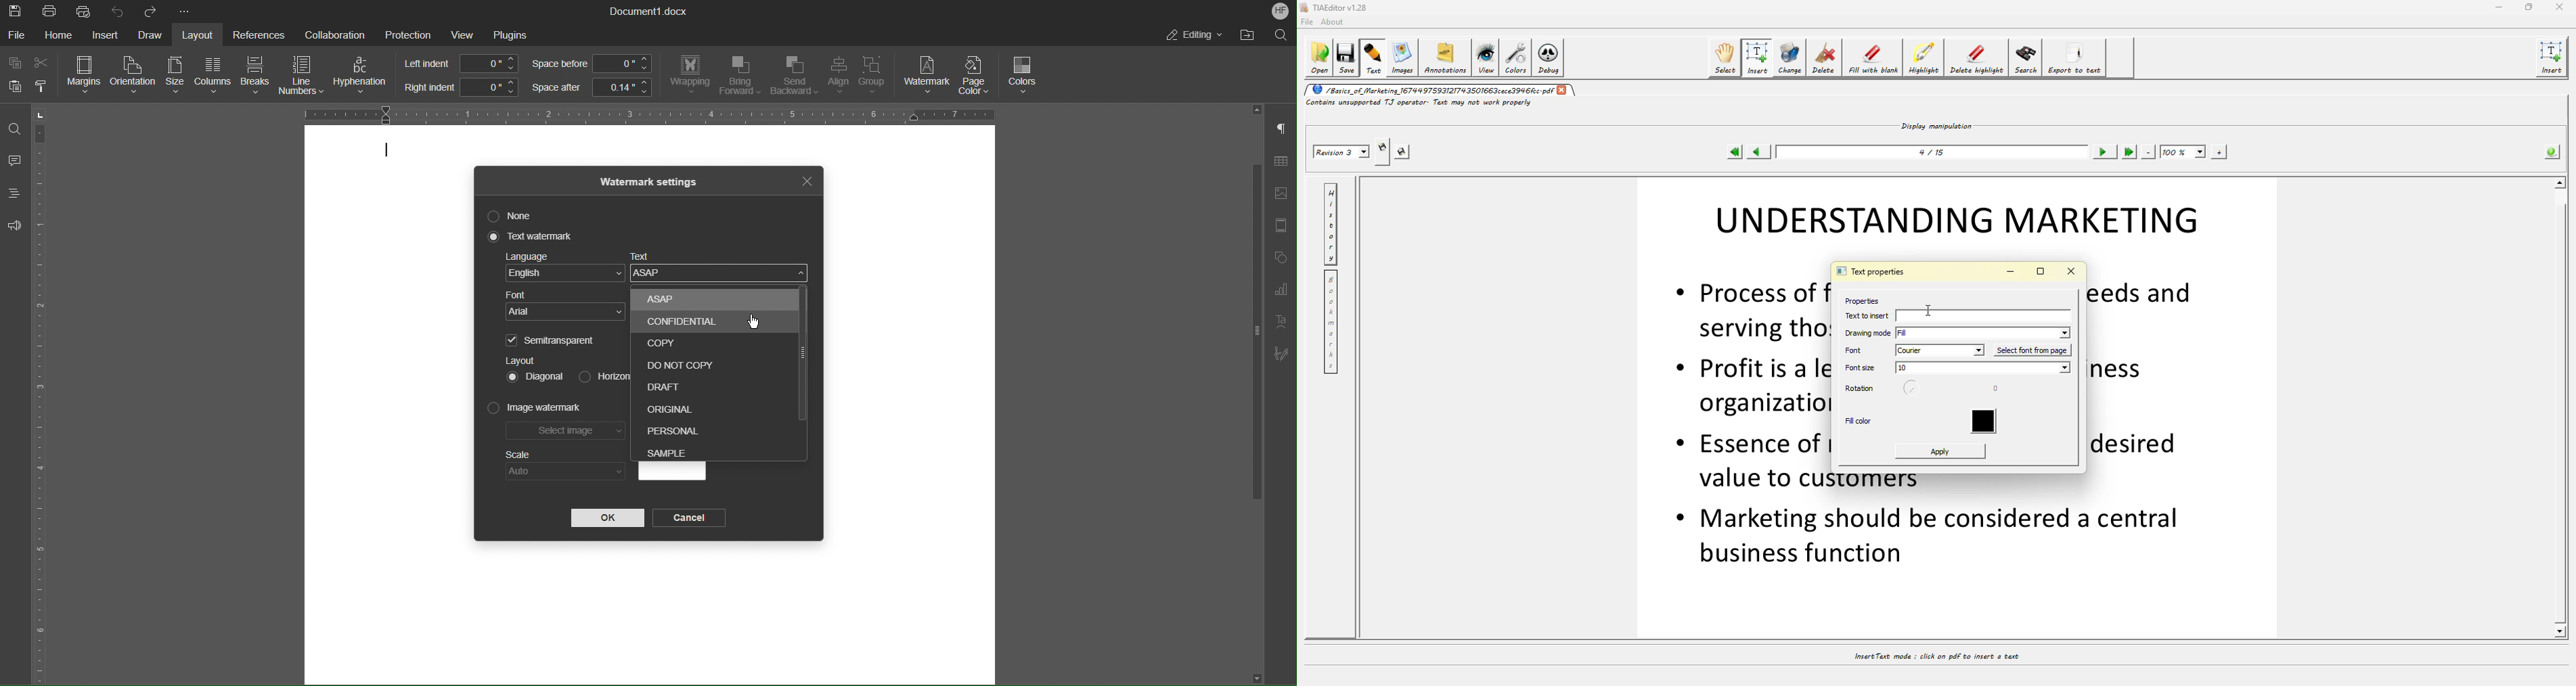  I want to click on OK, so click(607, 518).